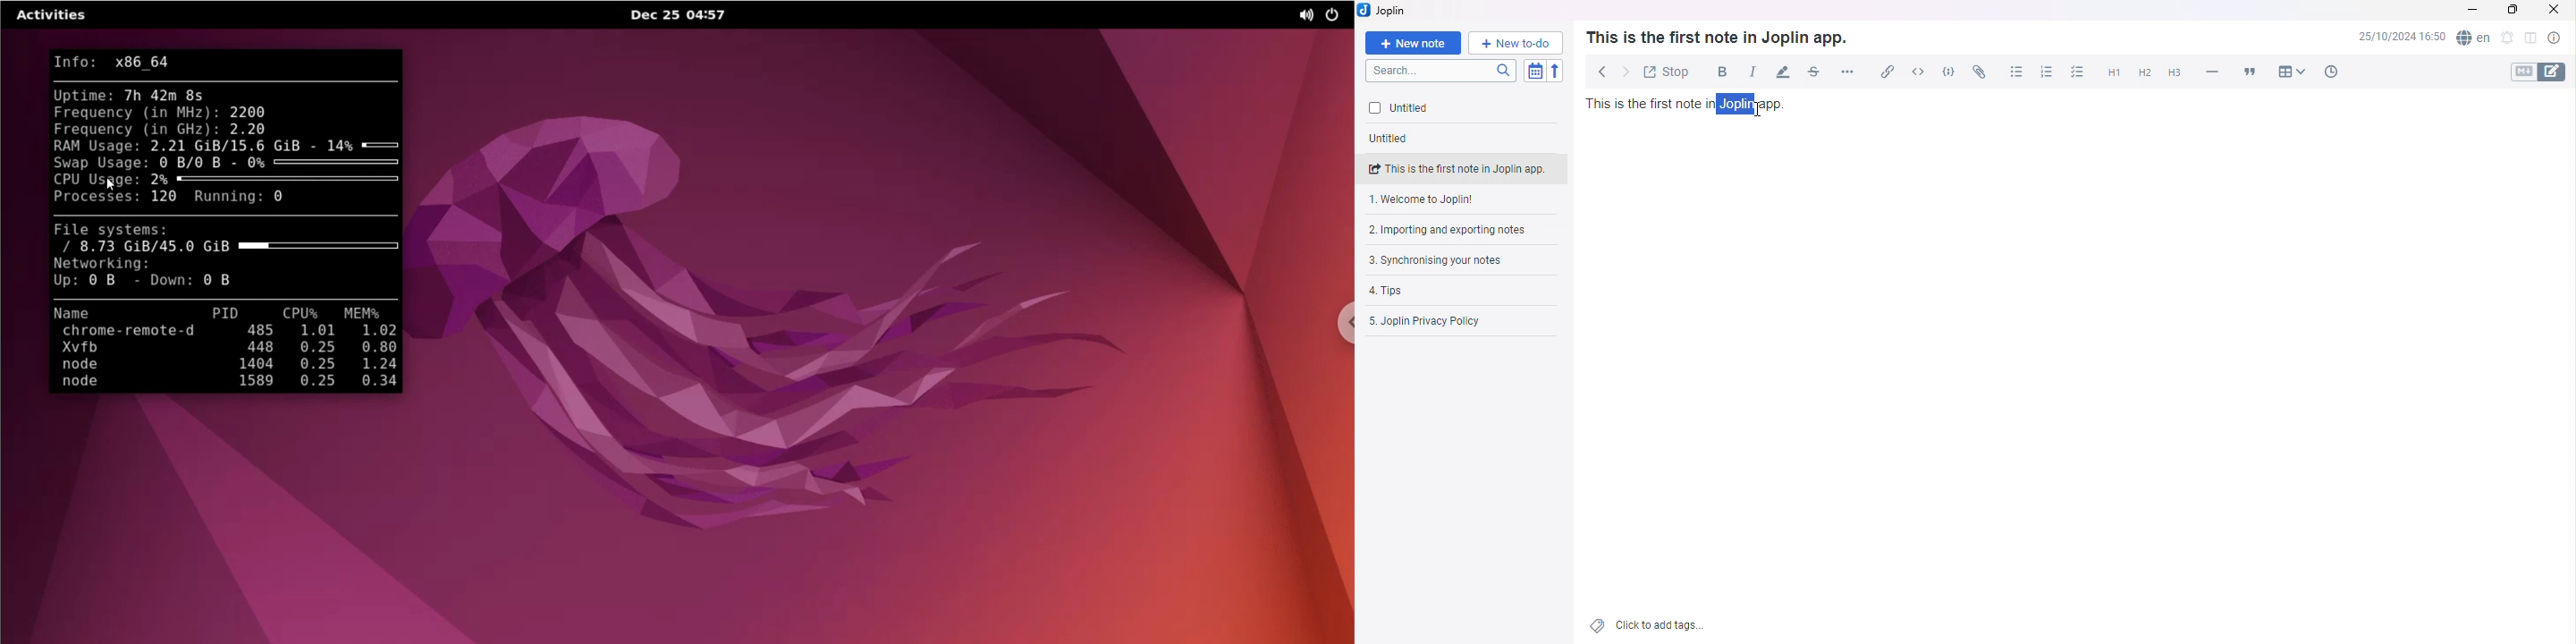 Image resolution: width=2576 pixels, height=644 pixels. What do you see at coordinates (1444, 71) in the screenshot?
I see `Search` at bounding box center [1444, 71].